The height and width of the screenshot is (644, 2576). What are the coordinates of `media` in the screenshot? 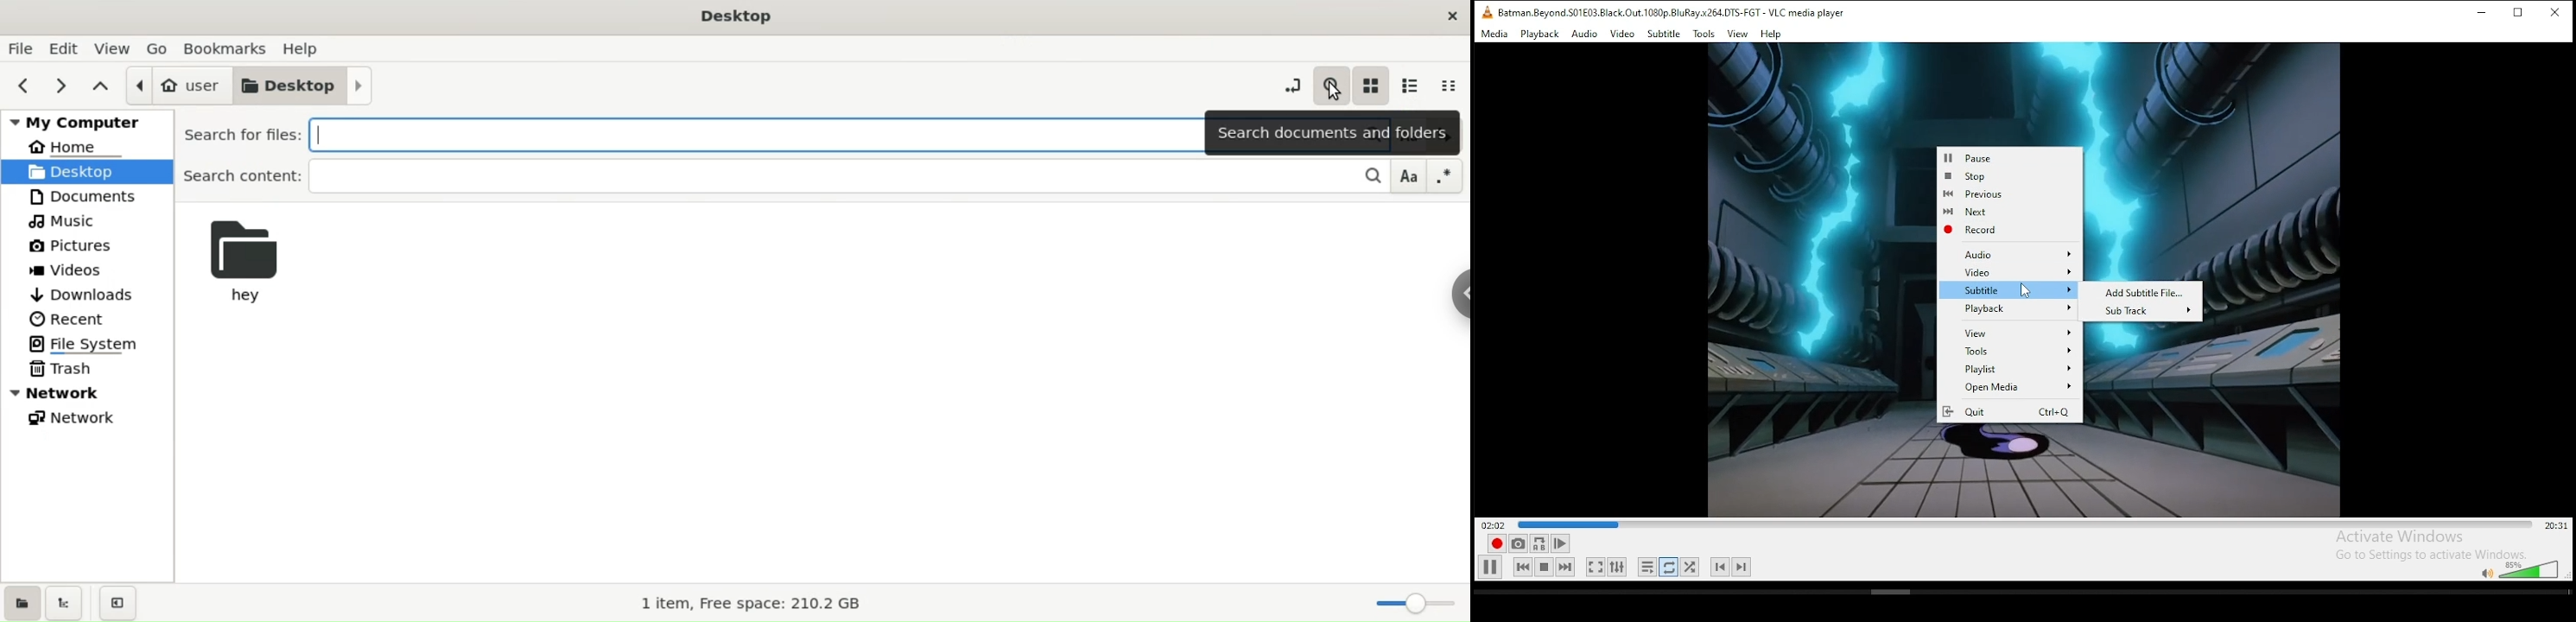 It's located at (1494, 34).